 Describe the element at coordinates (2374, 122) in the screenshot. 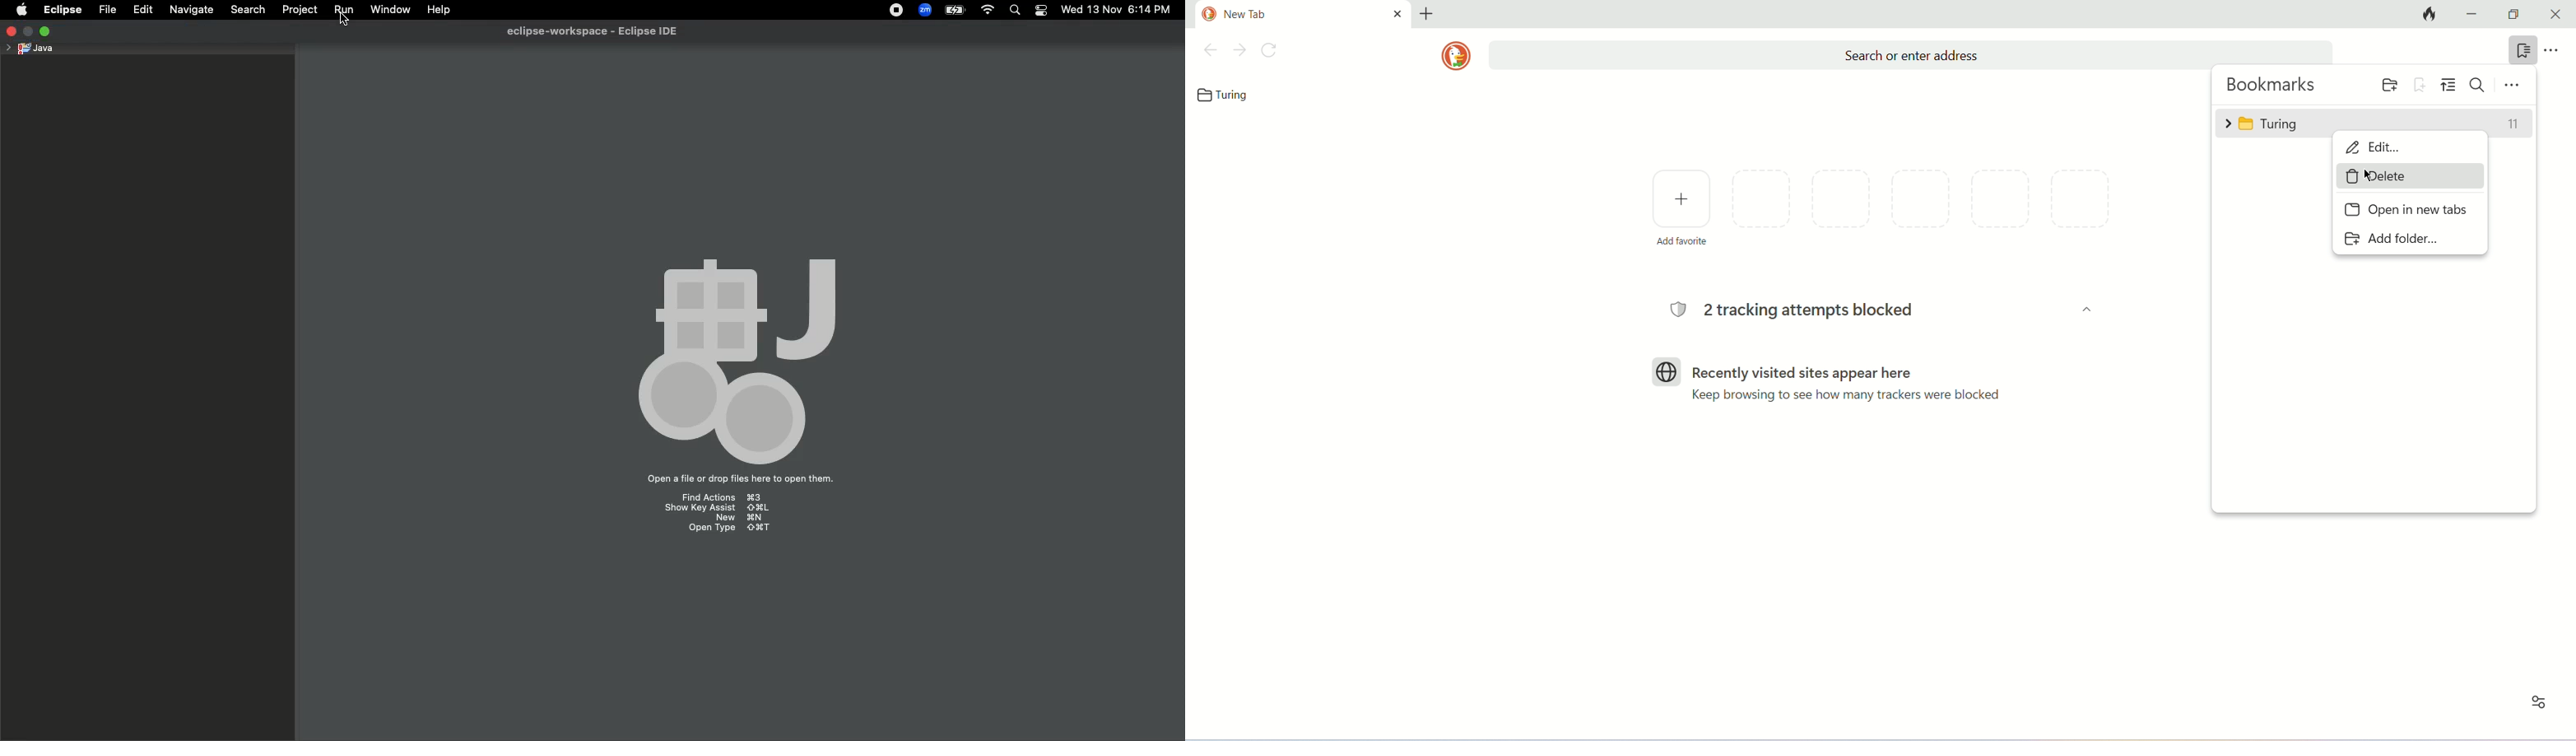

I see `turing` at that location.